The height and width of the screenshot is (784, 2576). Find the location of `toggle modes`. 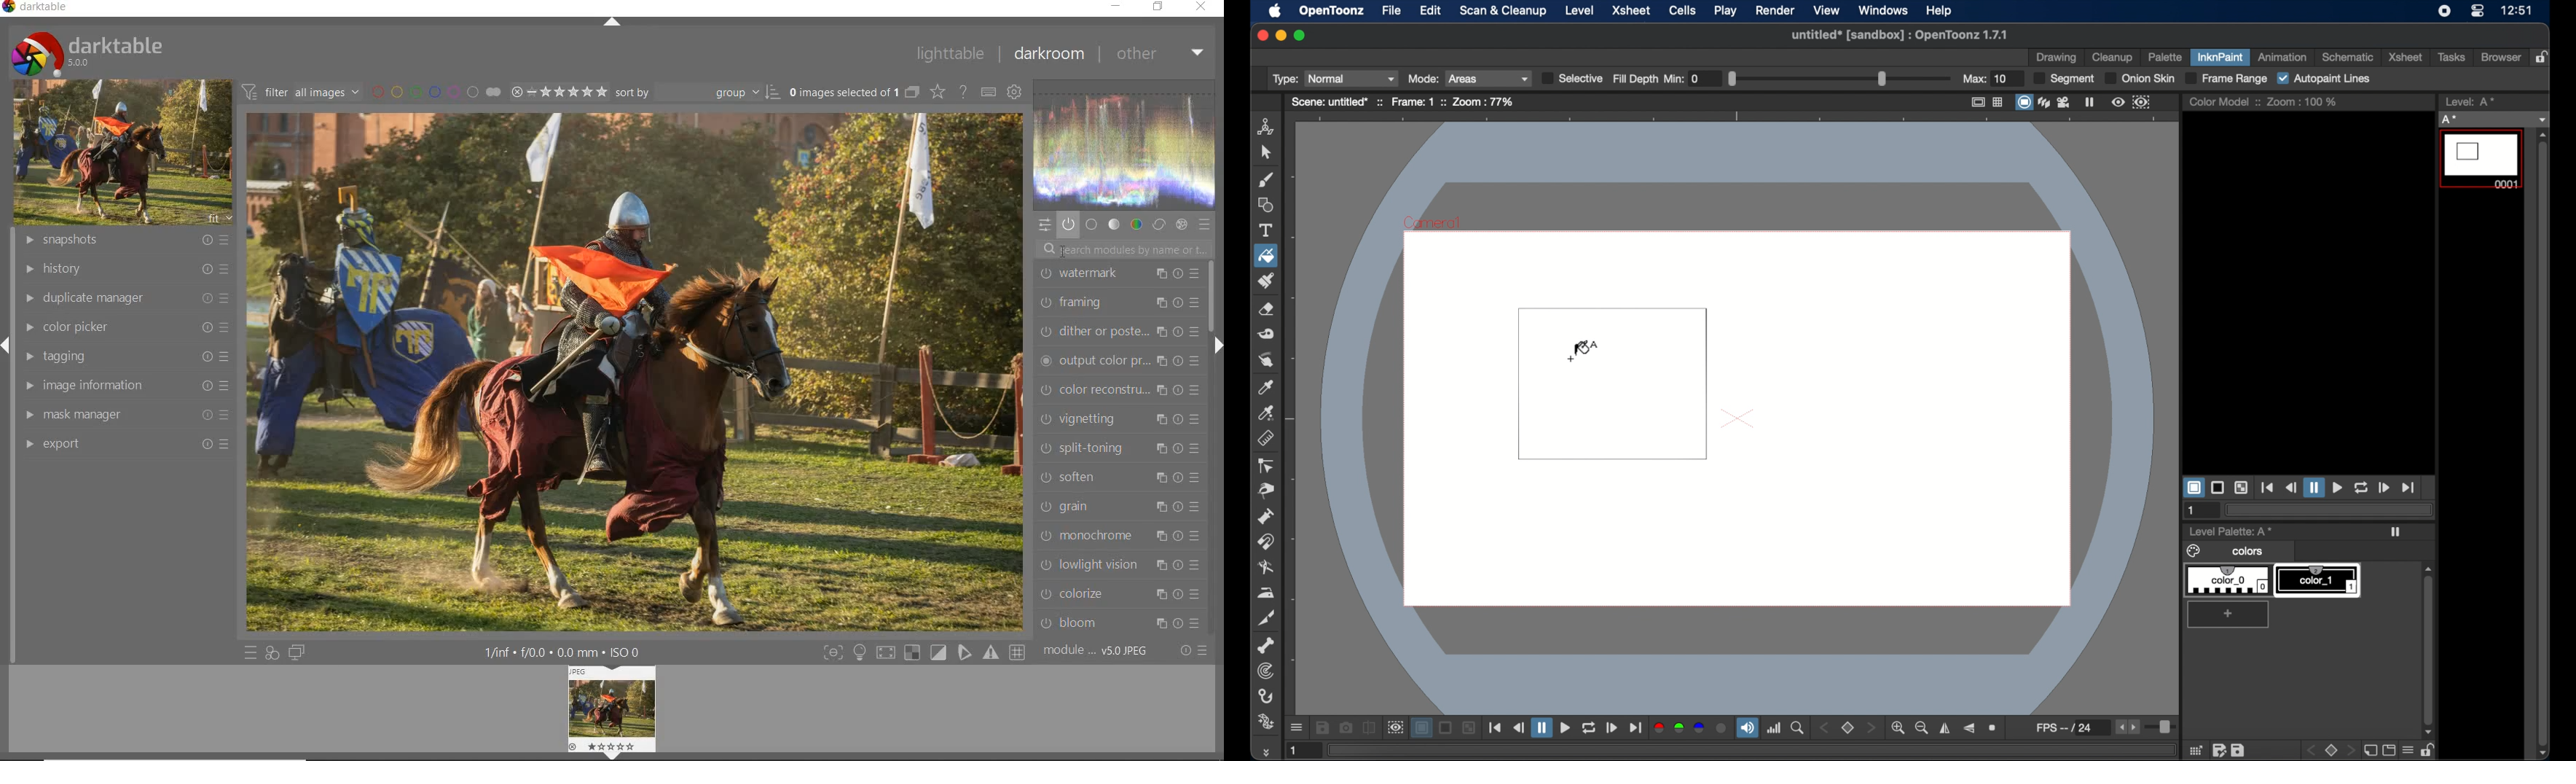

toggle modes is located at coordinates (860, 651).